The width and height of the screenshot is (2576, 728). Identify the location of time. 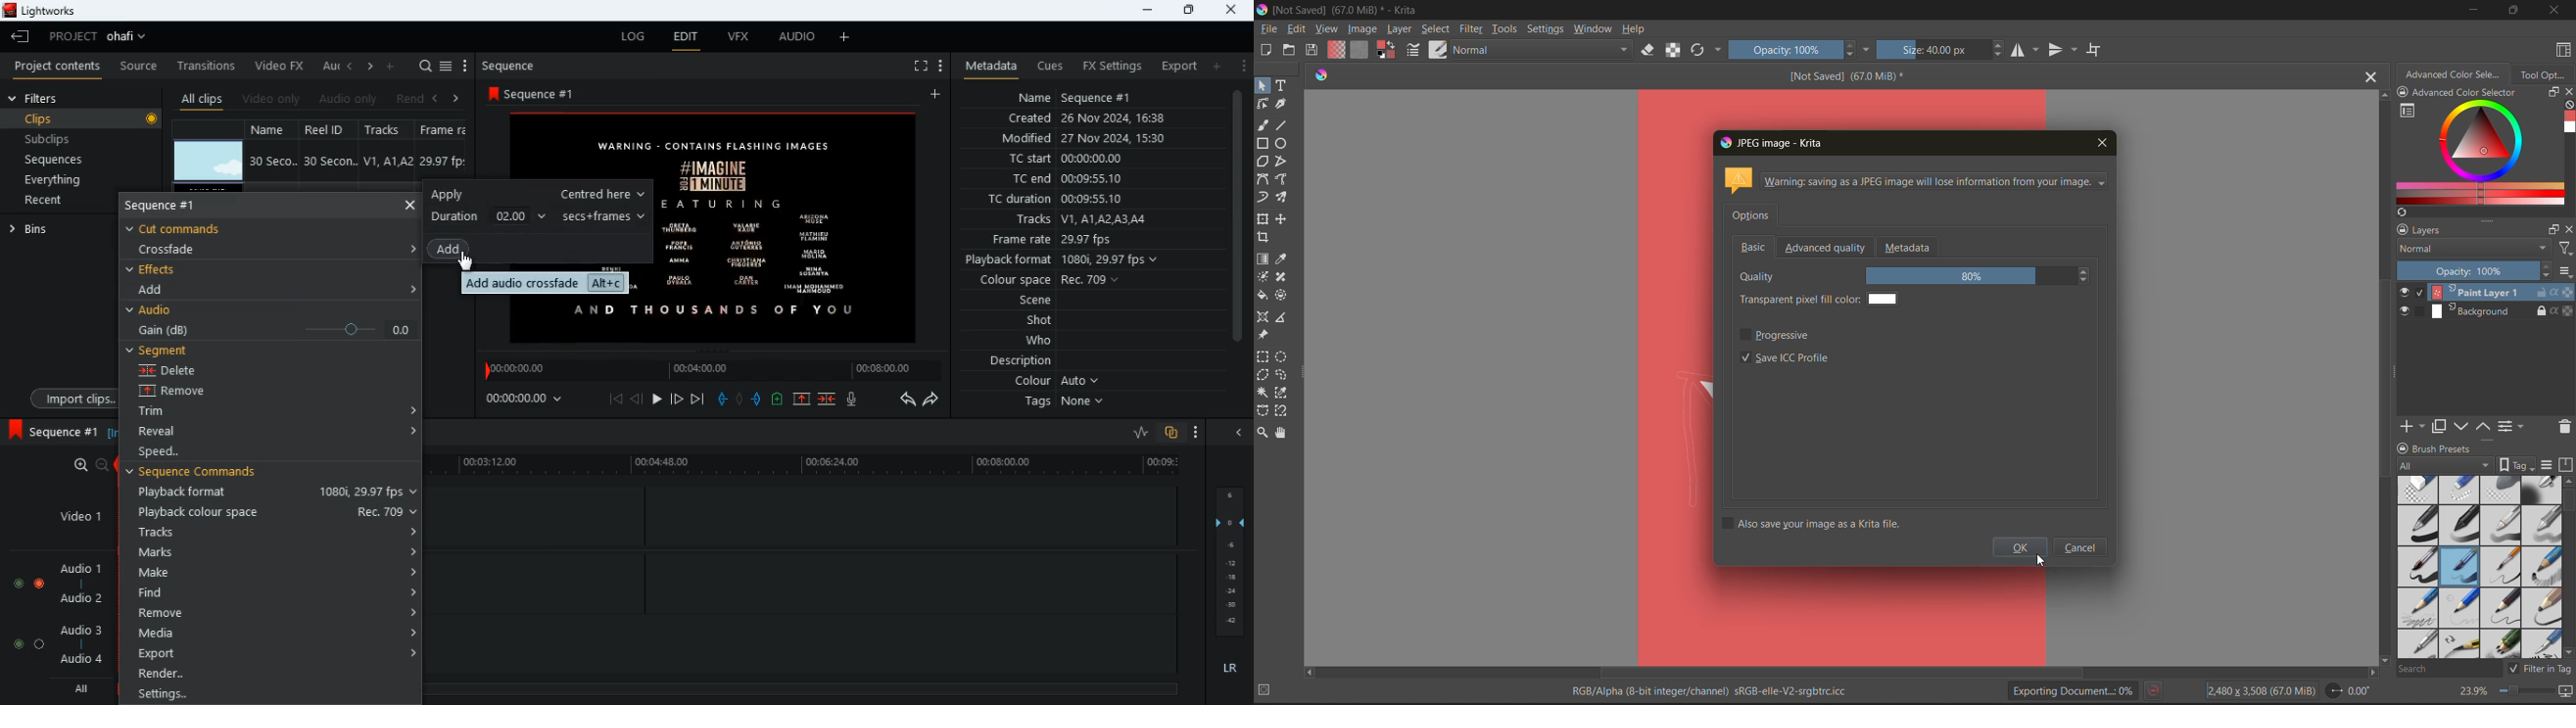
(533, 398).